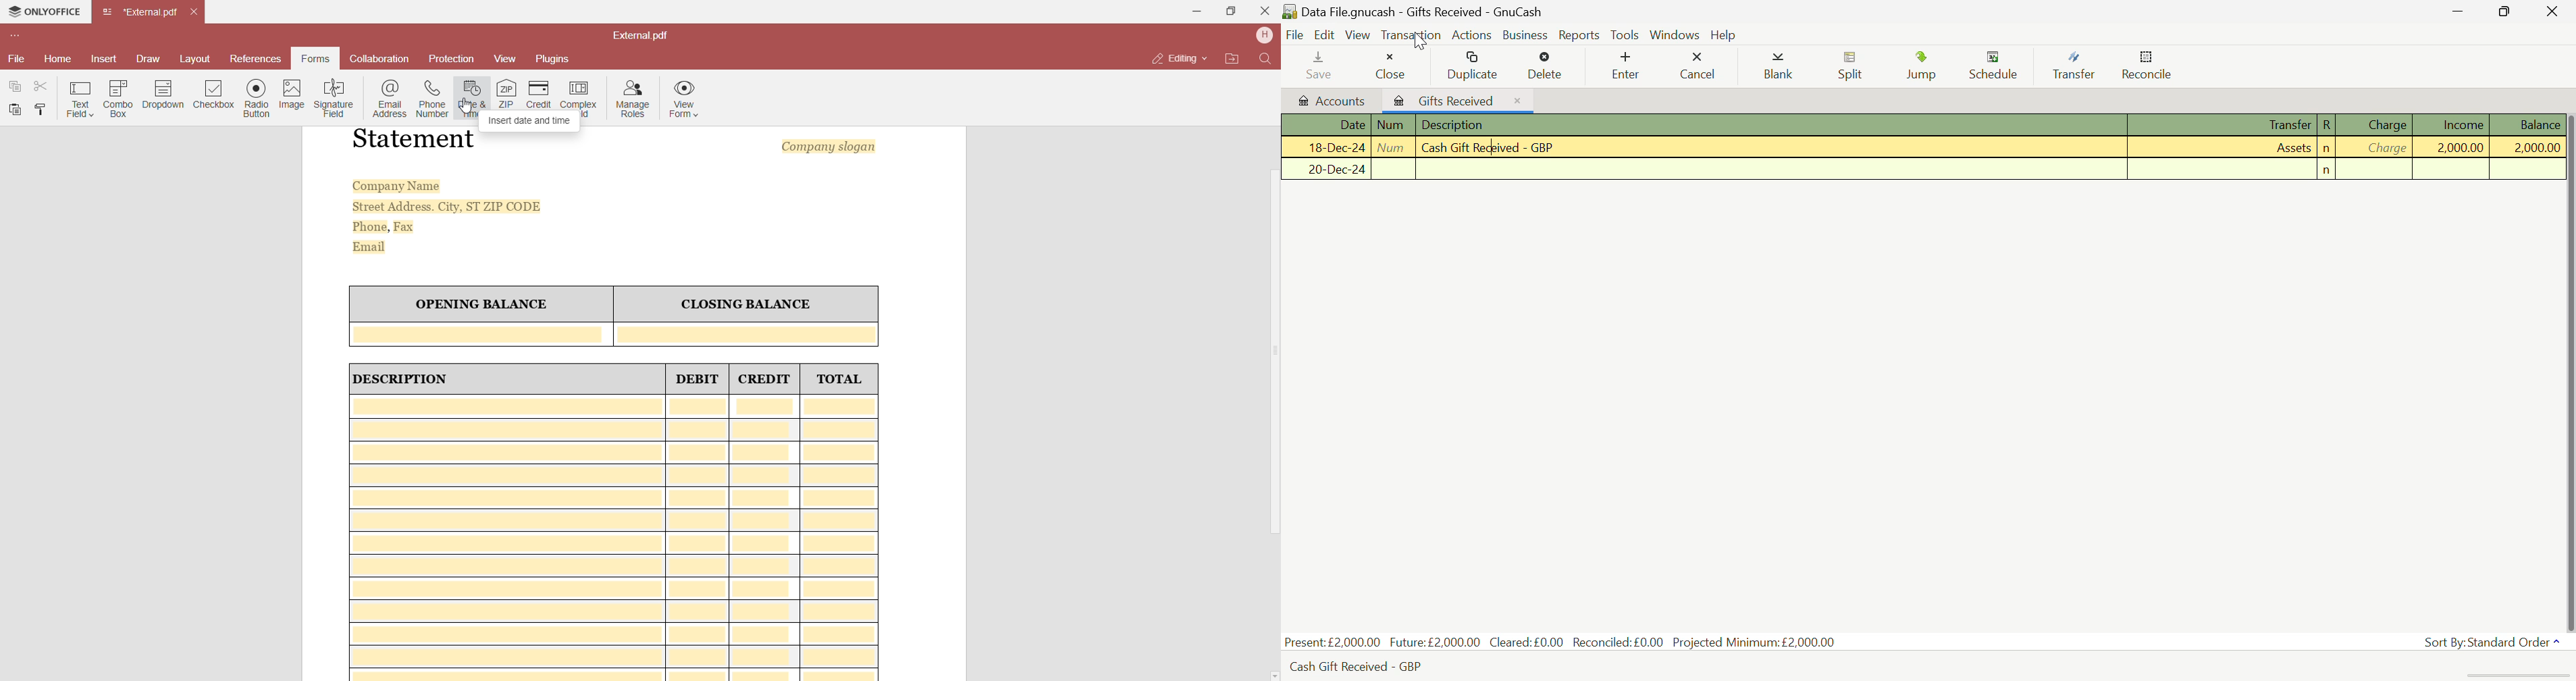  Describe the element at coordinates (1394, 147) in the screenshot. I see `Num` at that location.